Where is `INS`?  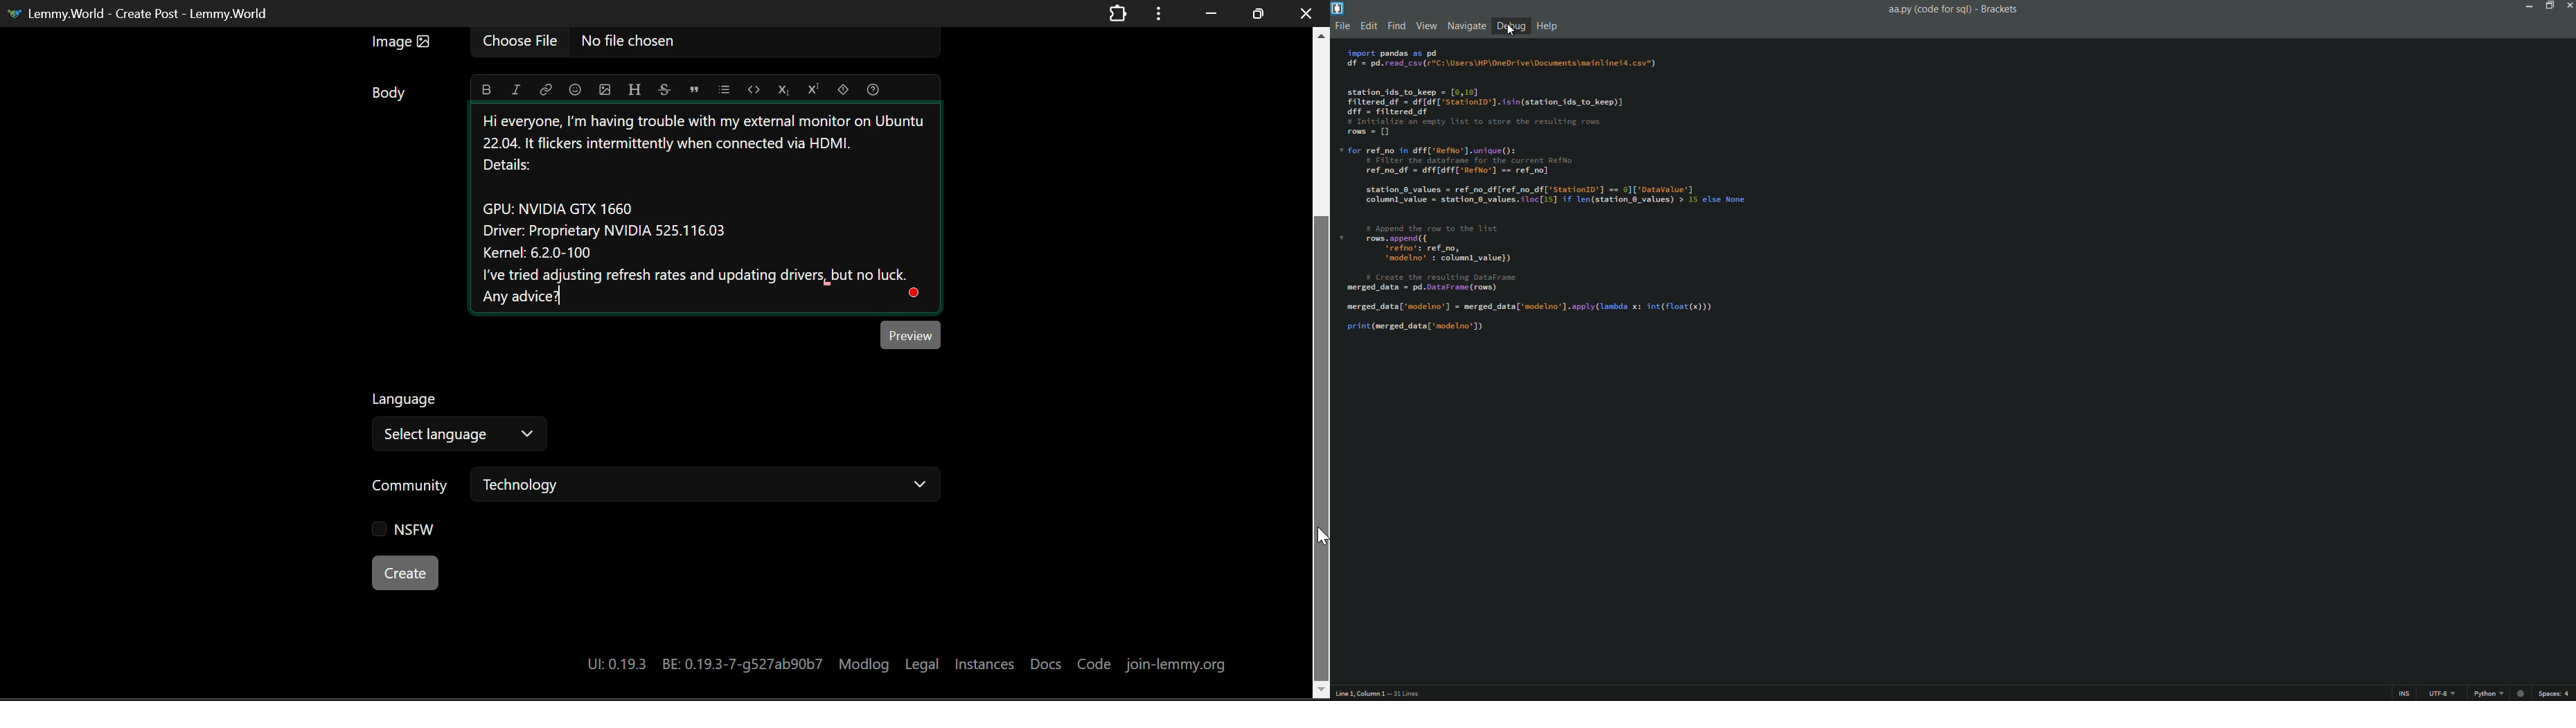
INS is located at coordinates (2405, 693).